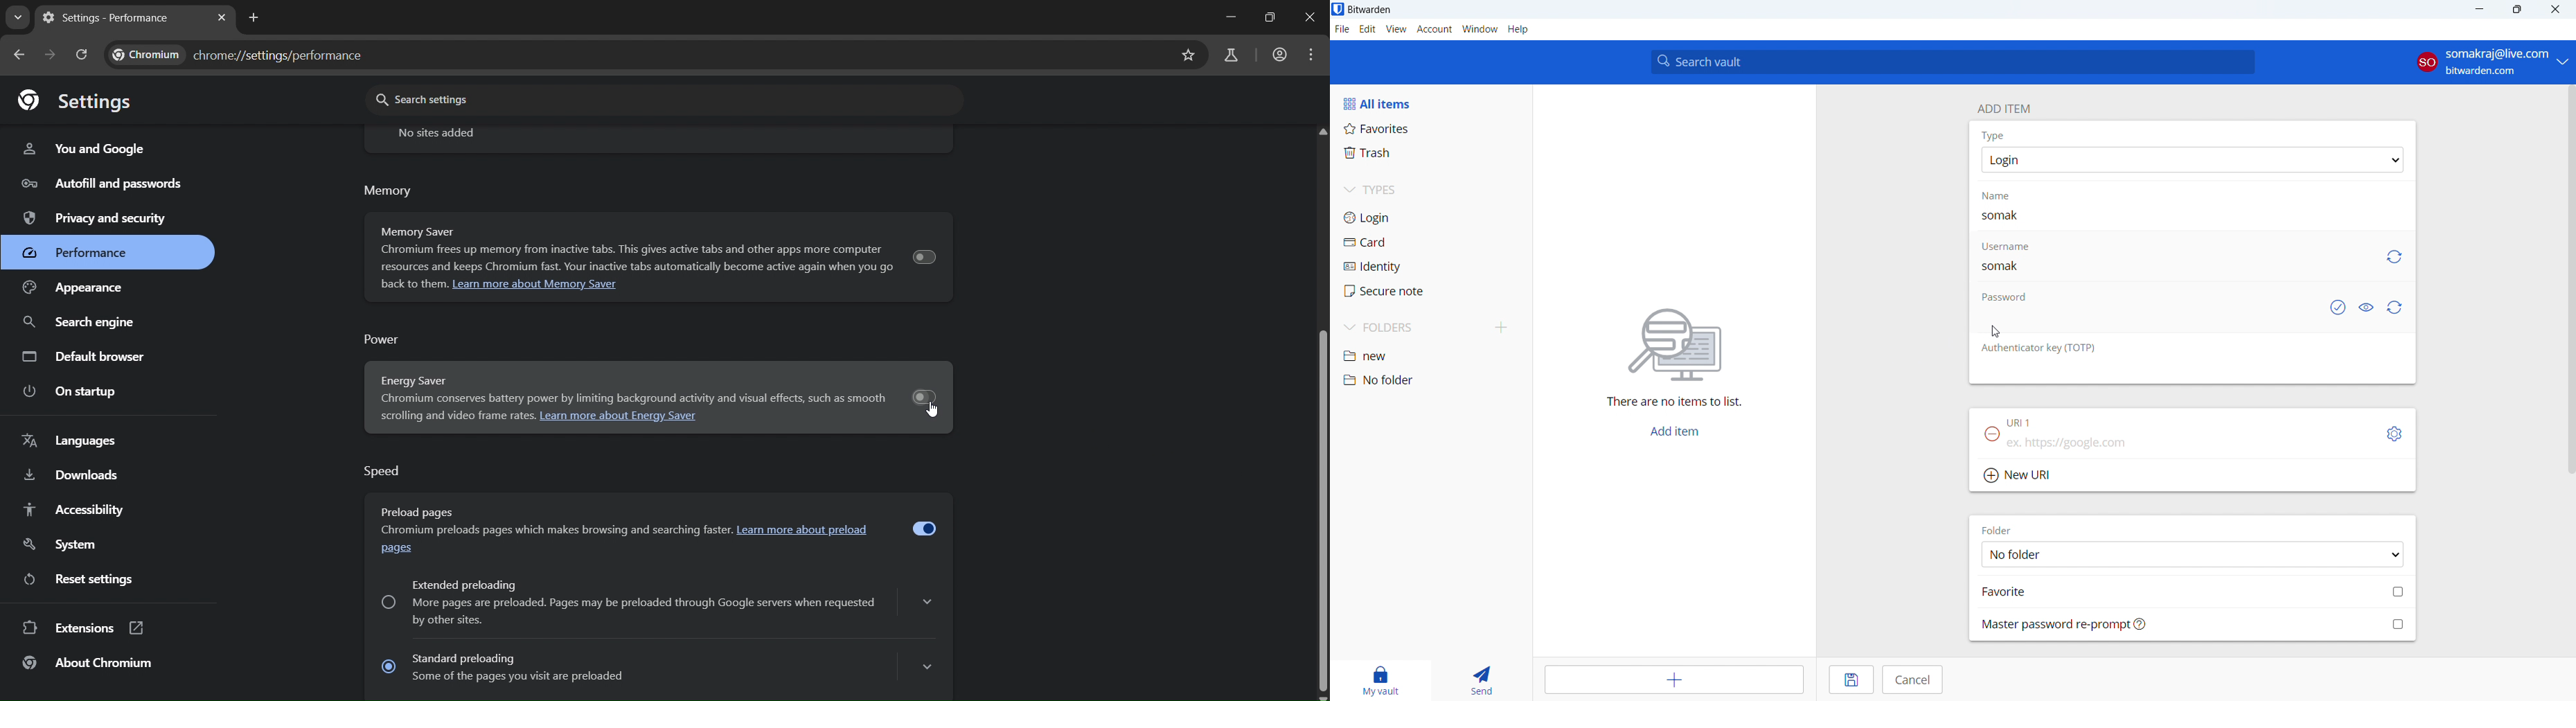  What do you see at coordinates (2002, 267) in the screenshot?
I see `username added` at bounding box center [2002, 267].